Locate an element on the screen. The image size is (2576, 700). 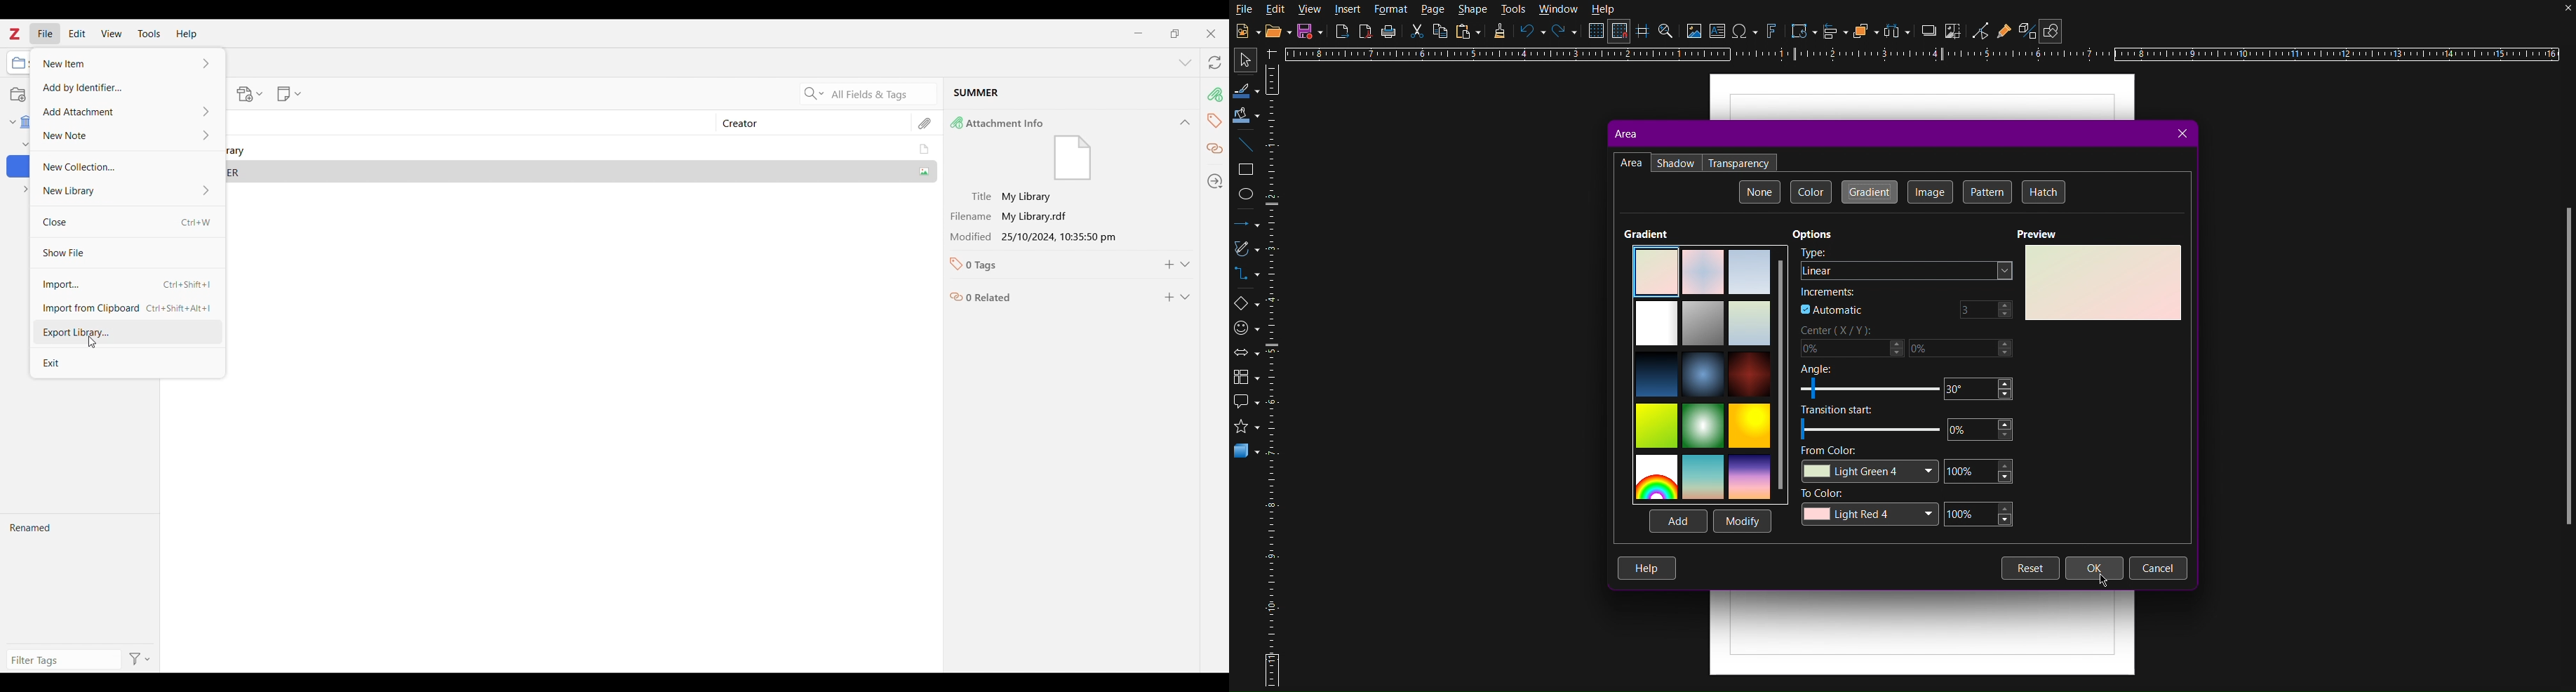
Renamed is located at coordinates (79, 579).